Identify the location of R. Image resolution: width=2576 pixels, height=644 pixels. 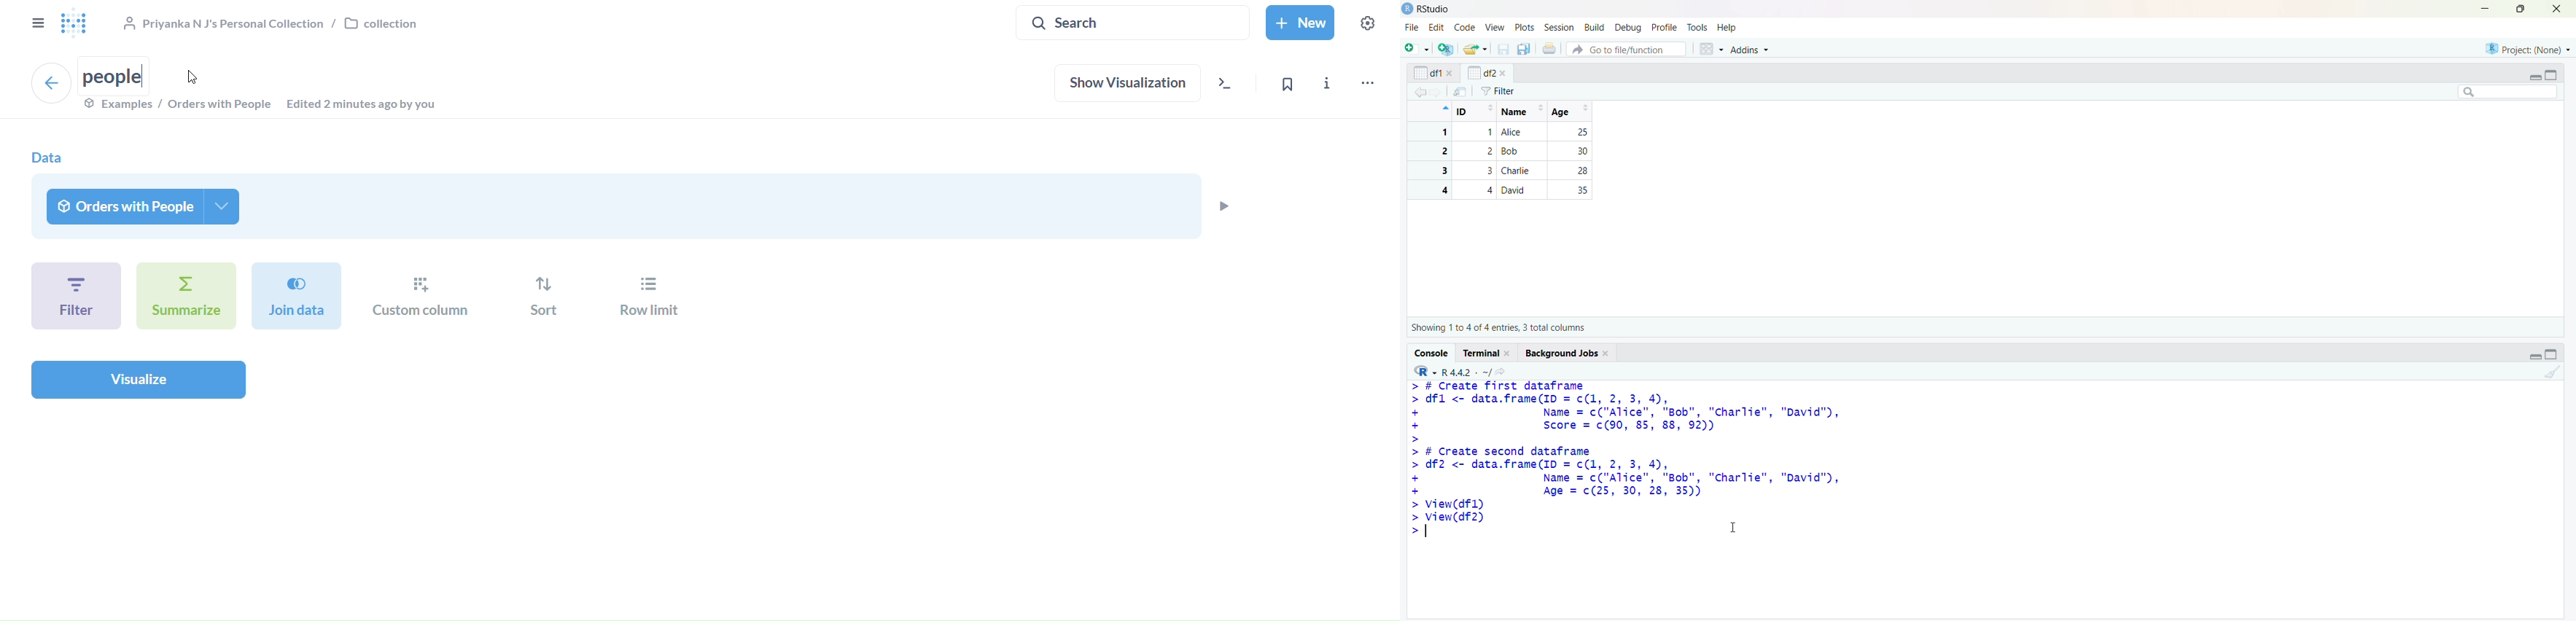
(1425, 371).